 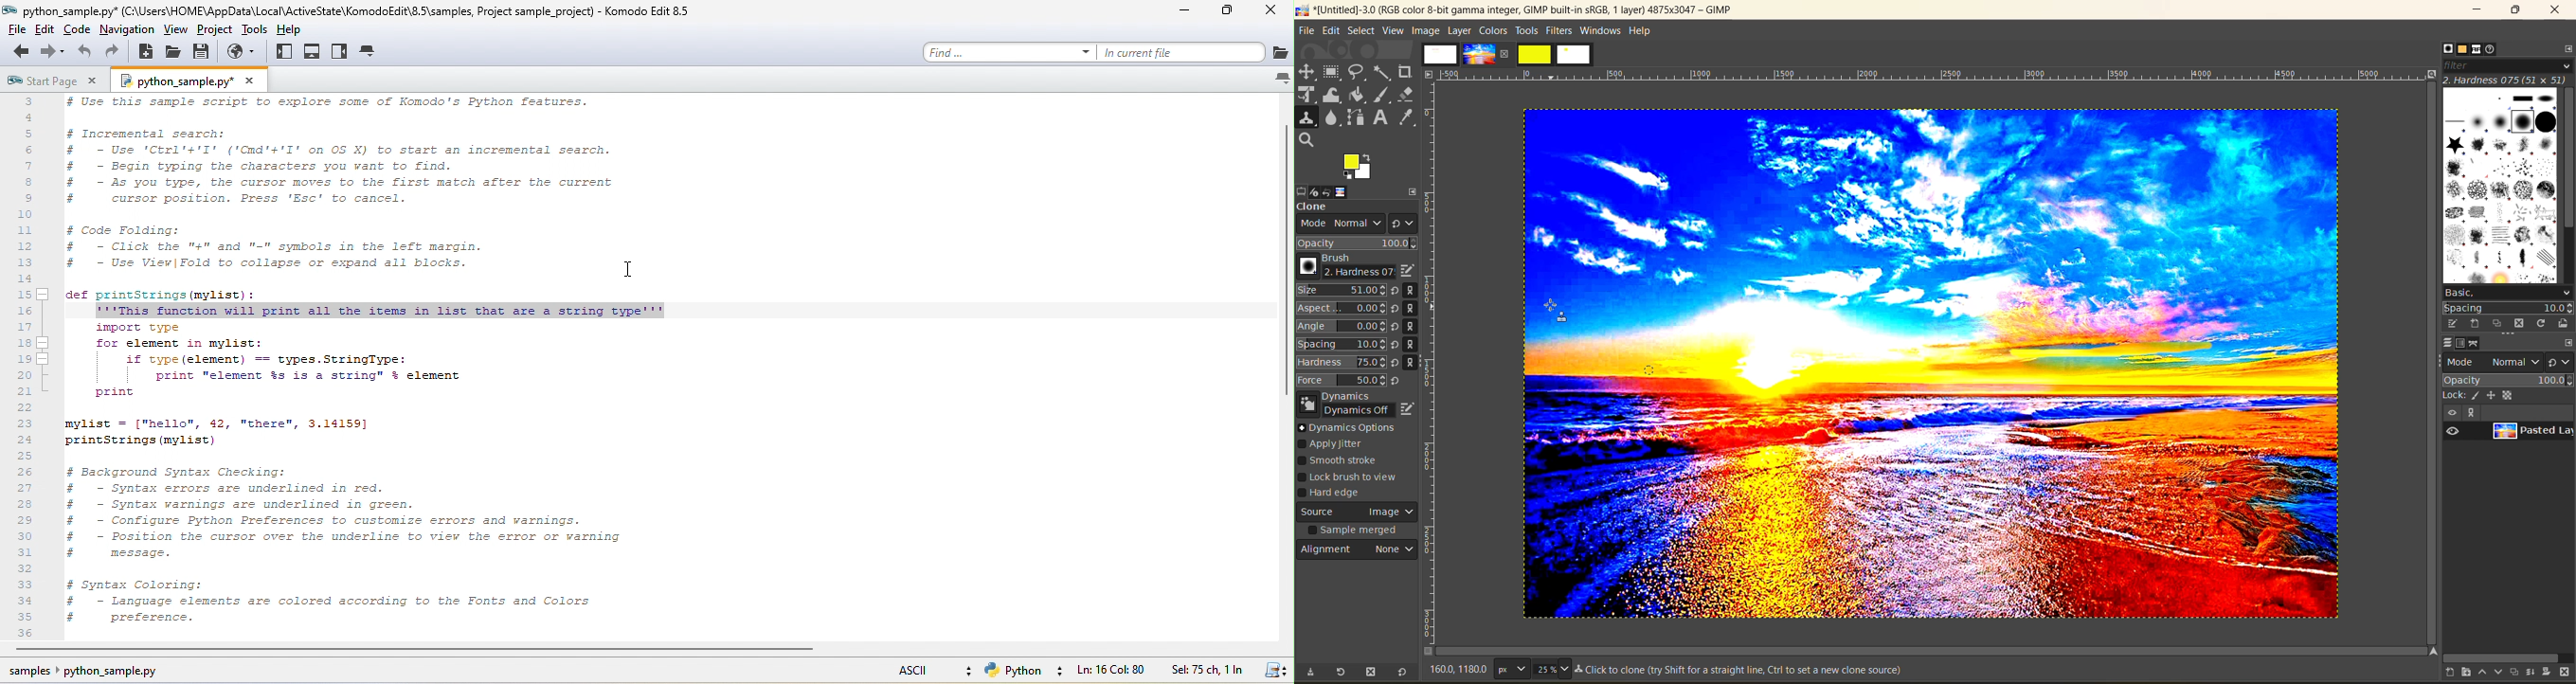 What do you see at coordinates (2569, 673) in the screenshot?
I see `delete this layer` at bounding box center [2569, 673].